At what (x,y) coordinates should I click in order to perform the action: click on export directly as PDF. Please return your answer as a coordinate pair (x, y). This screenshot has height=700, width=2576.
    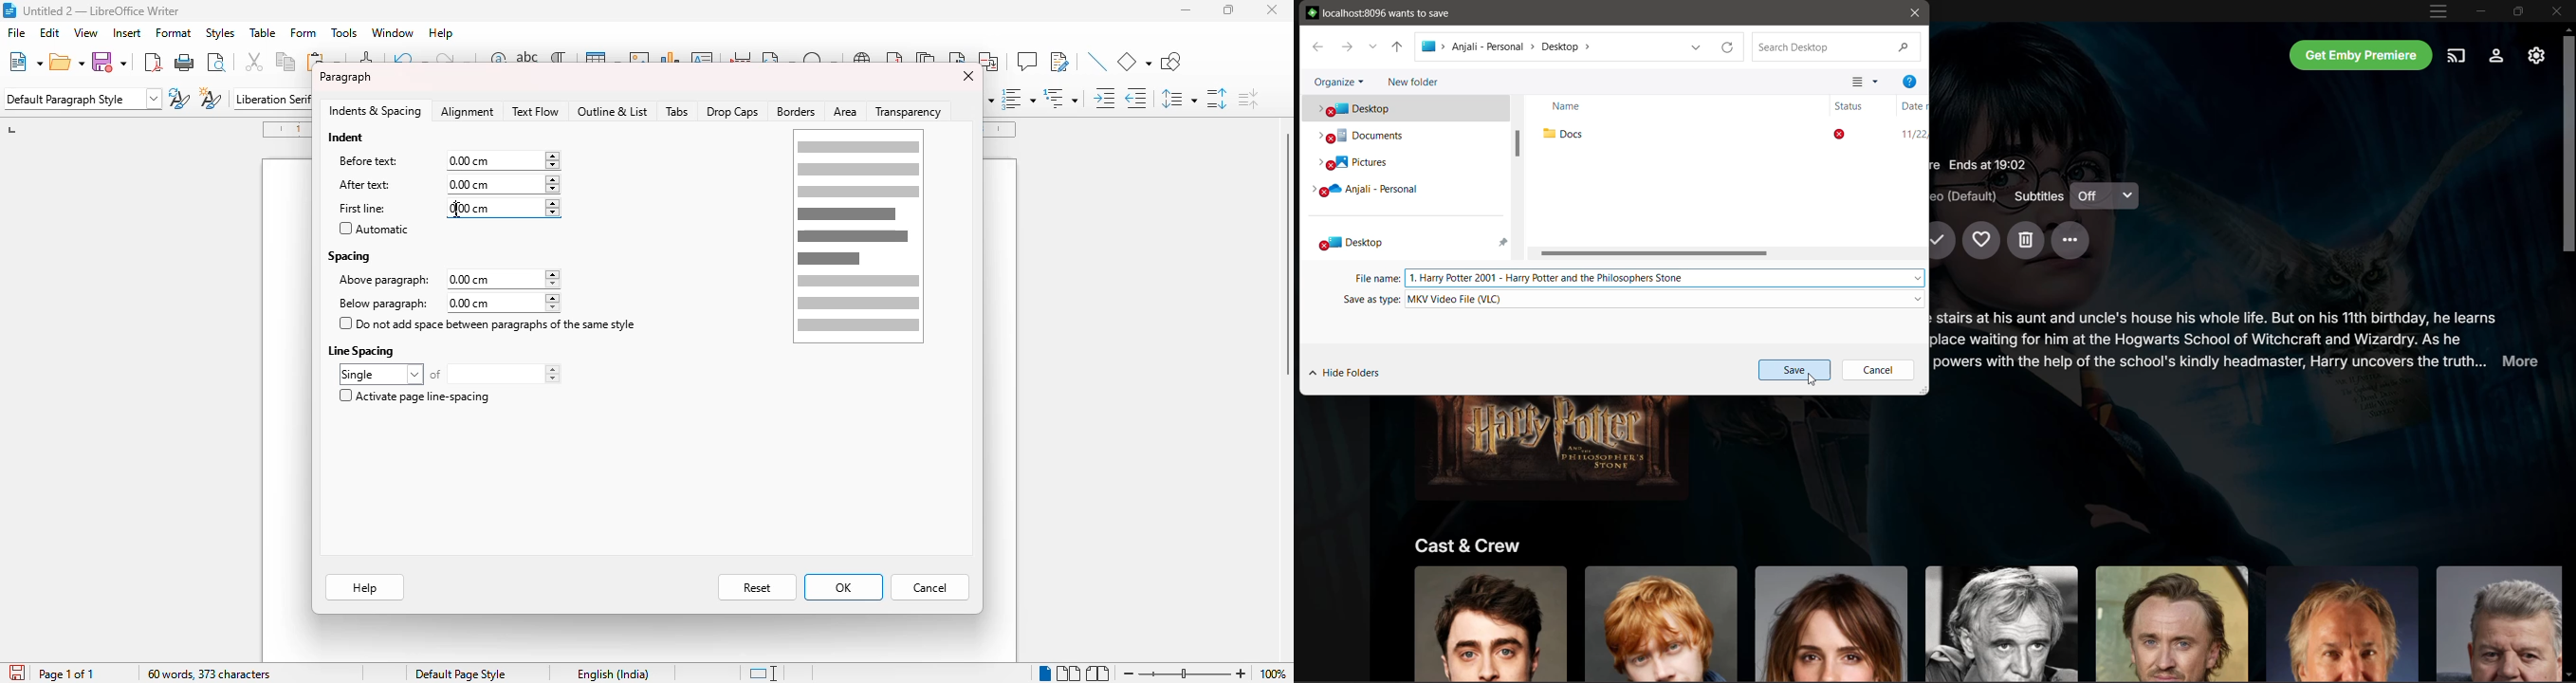
    Looking at the image, I should click on (152, 62).